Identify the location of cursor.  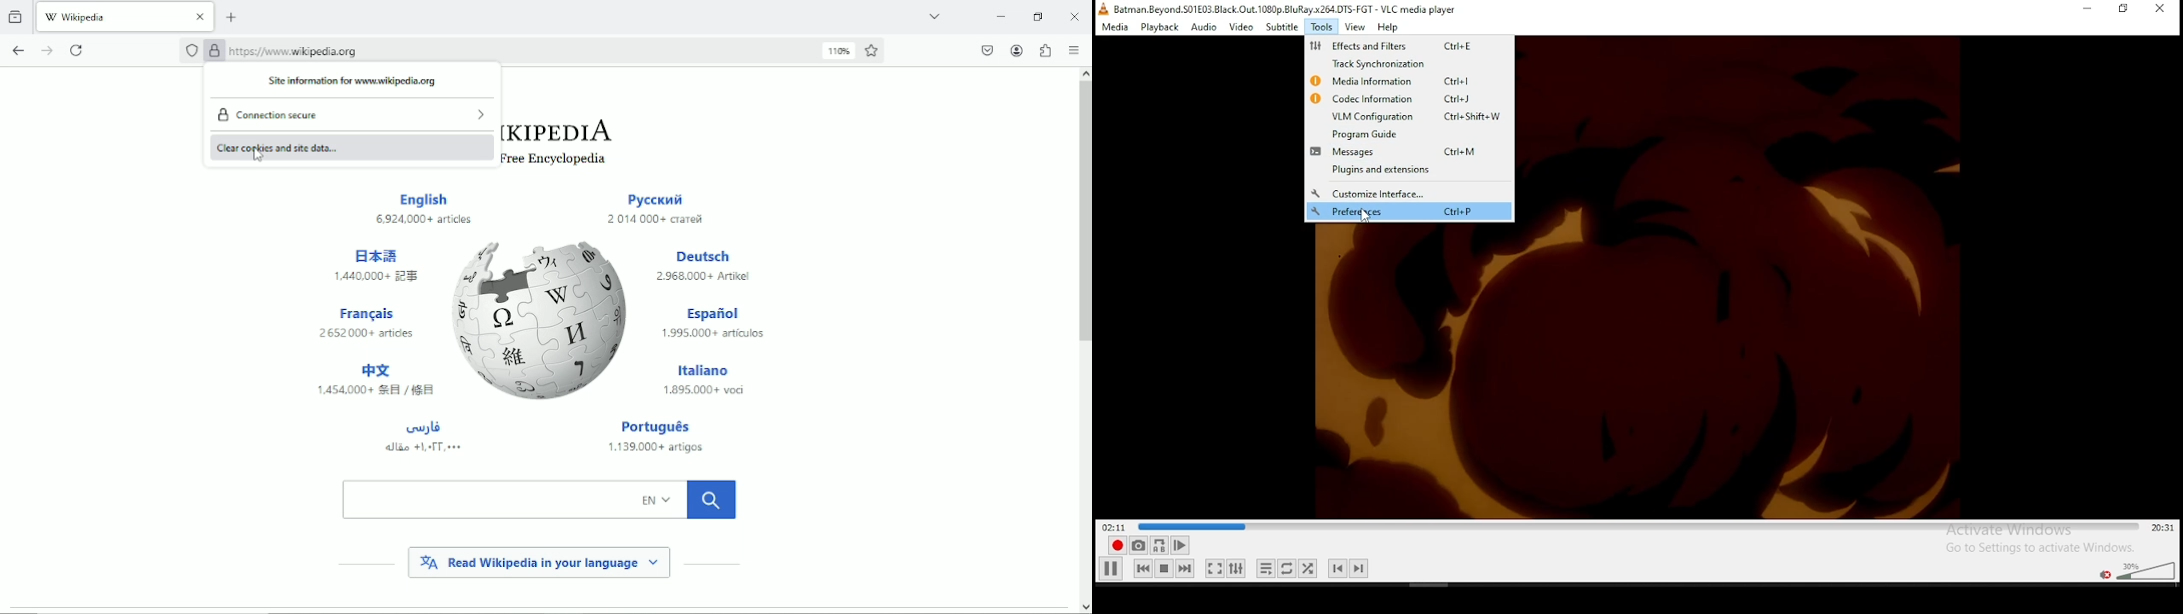
(258, 155).